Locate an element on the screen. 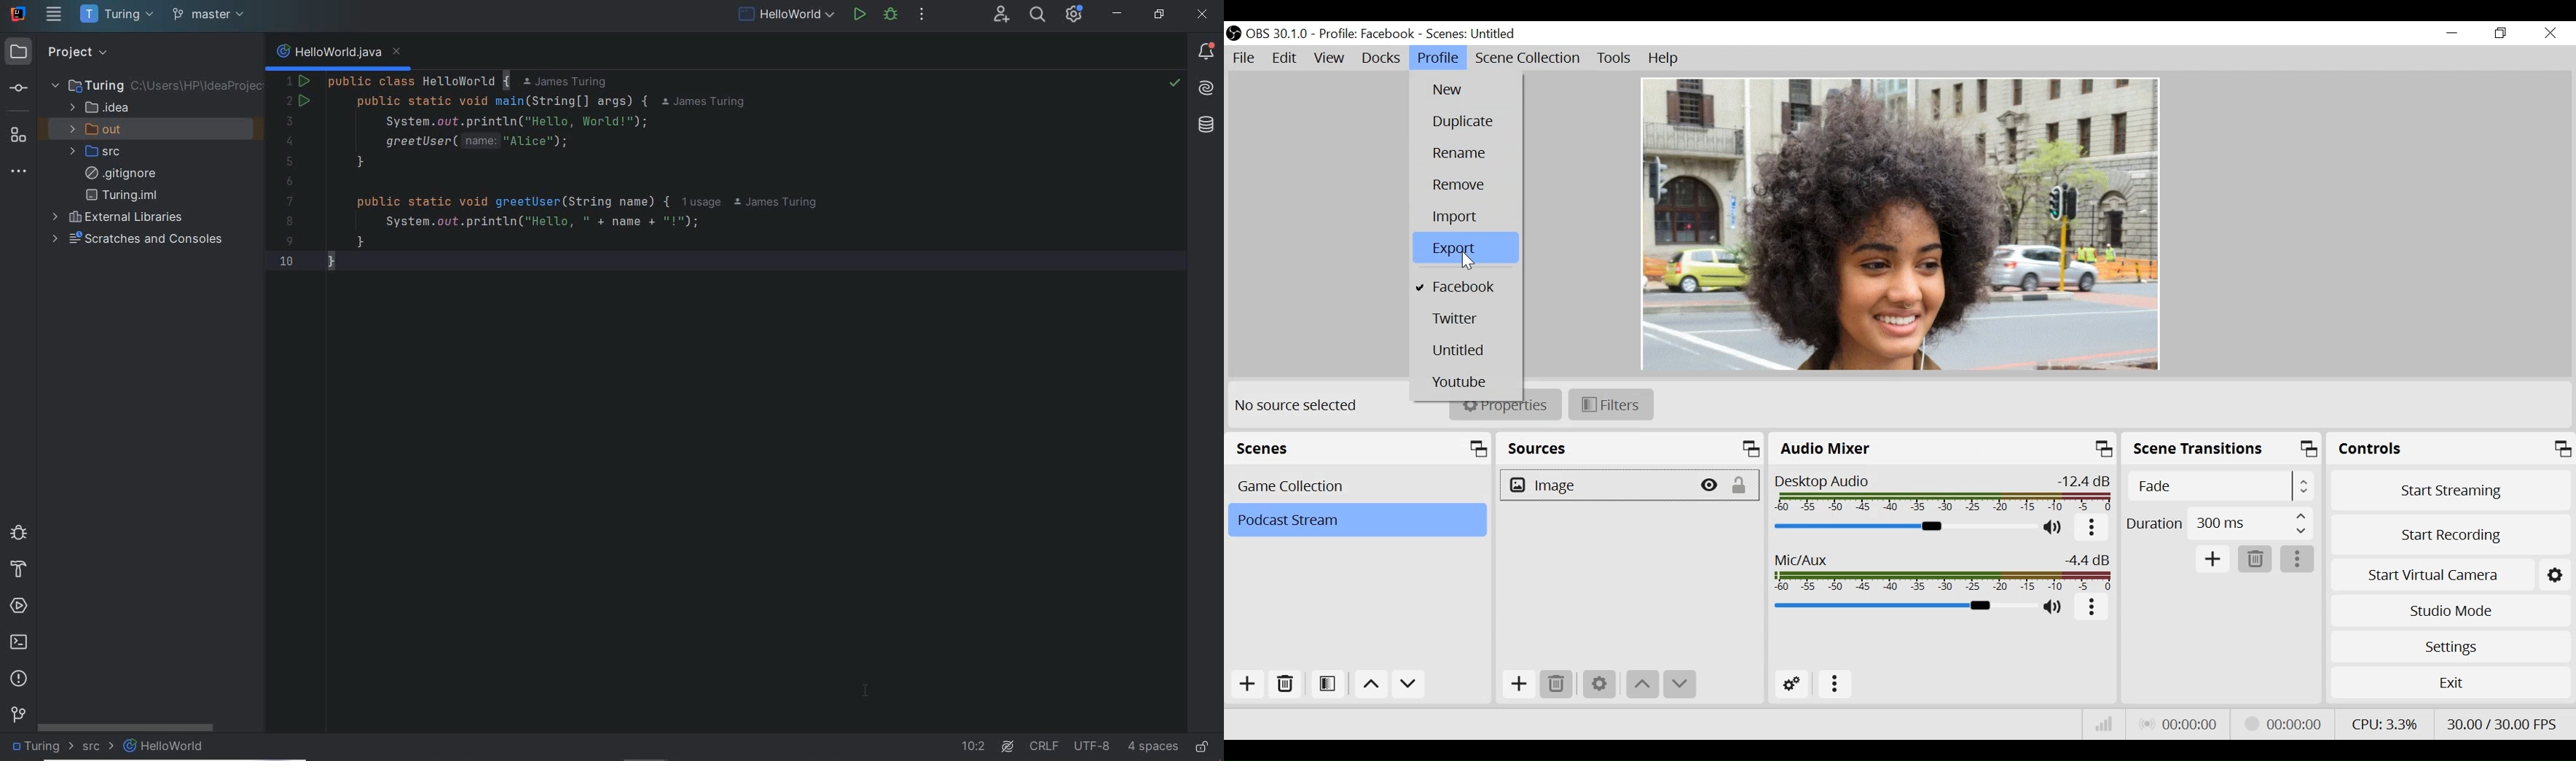 Image resolution: width=2576 pixels, height=784 pixels. OBS Studio Desktop Icon is located at coordinates (1234, 33).